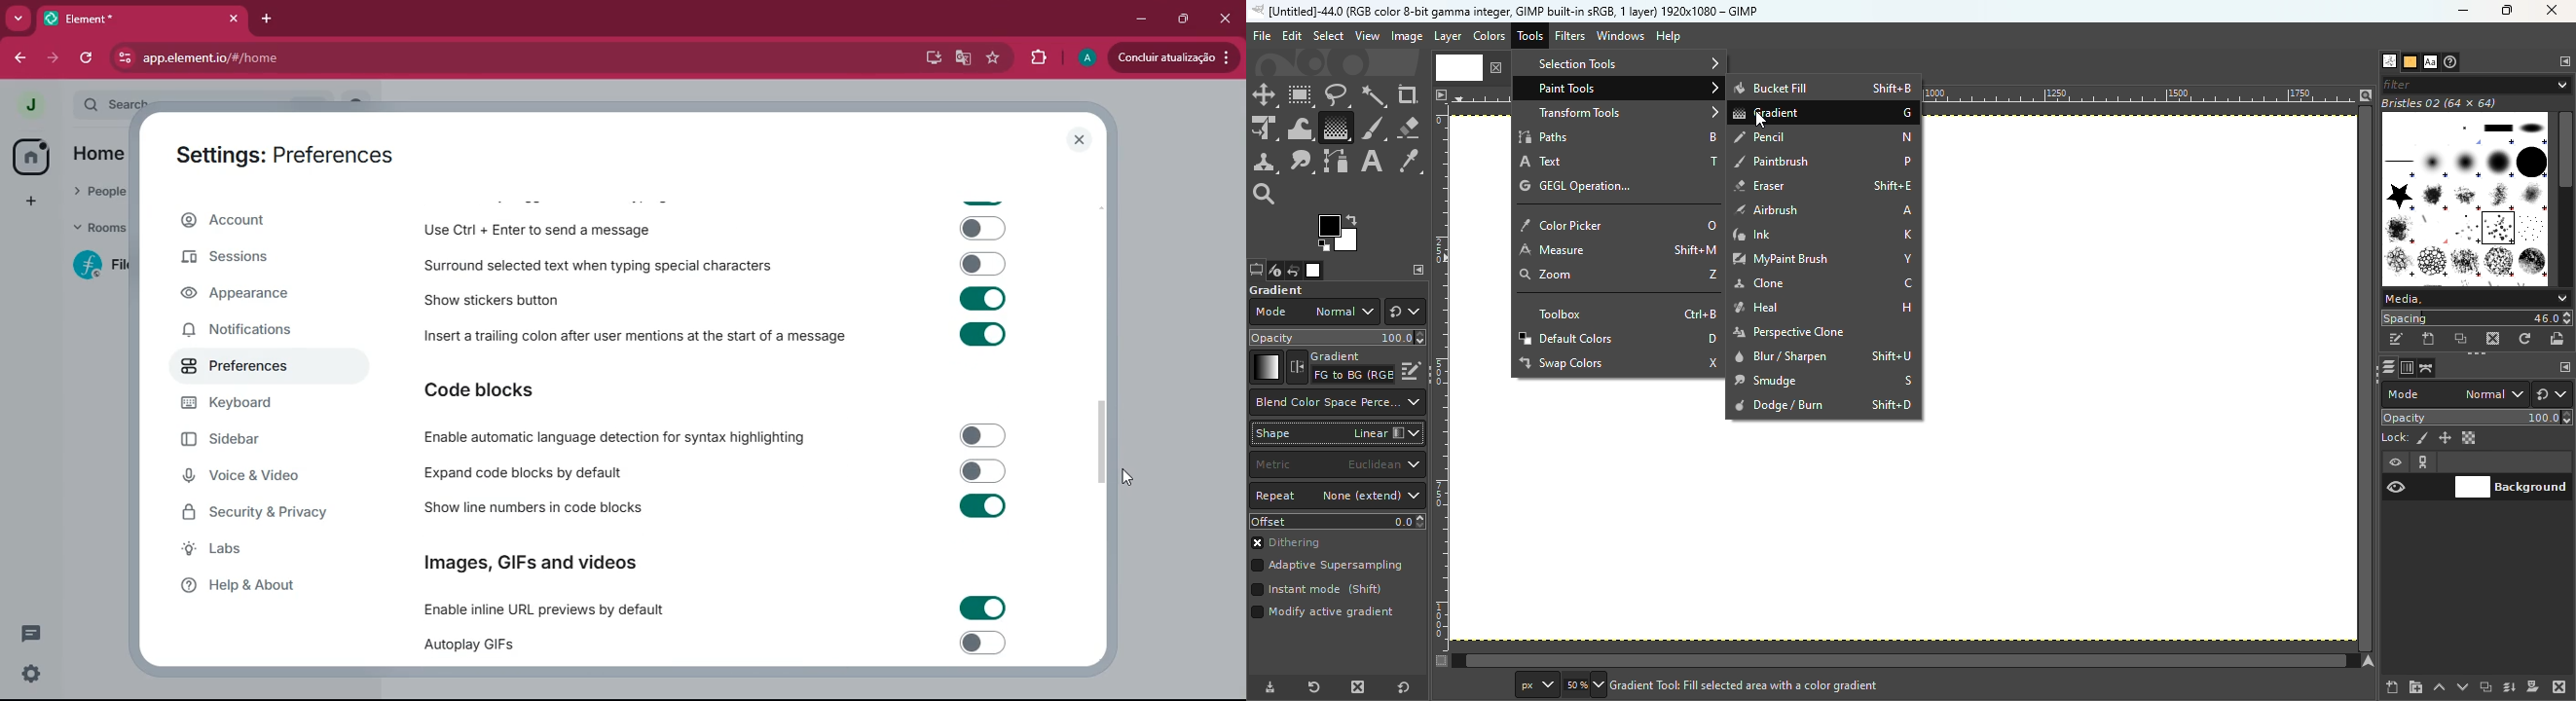 The height and width of the screenshot is (728, 2576). I want to click on Help, so click(1671, 36).